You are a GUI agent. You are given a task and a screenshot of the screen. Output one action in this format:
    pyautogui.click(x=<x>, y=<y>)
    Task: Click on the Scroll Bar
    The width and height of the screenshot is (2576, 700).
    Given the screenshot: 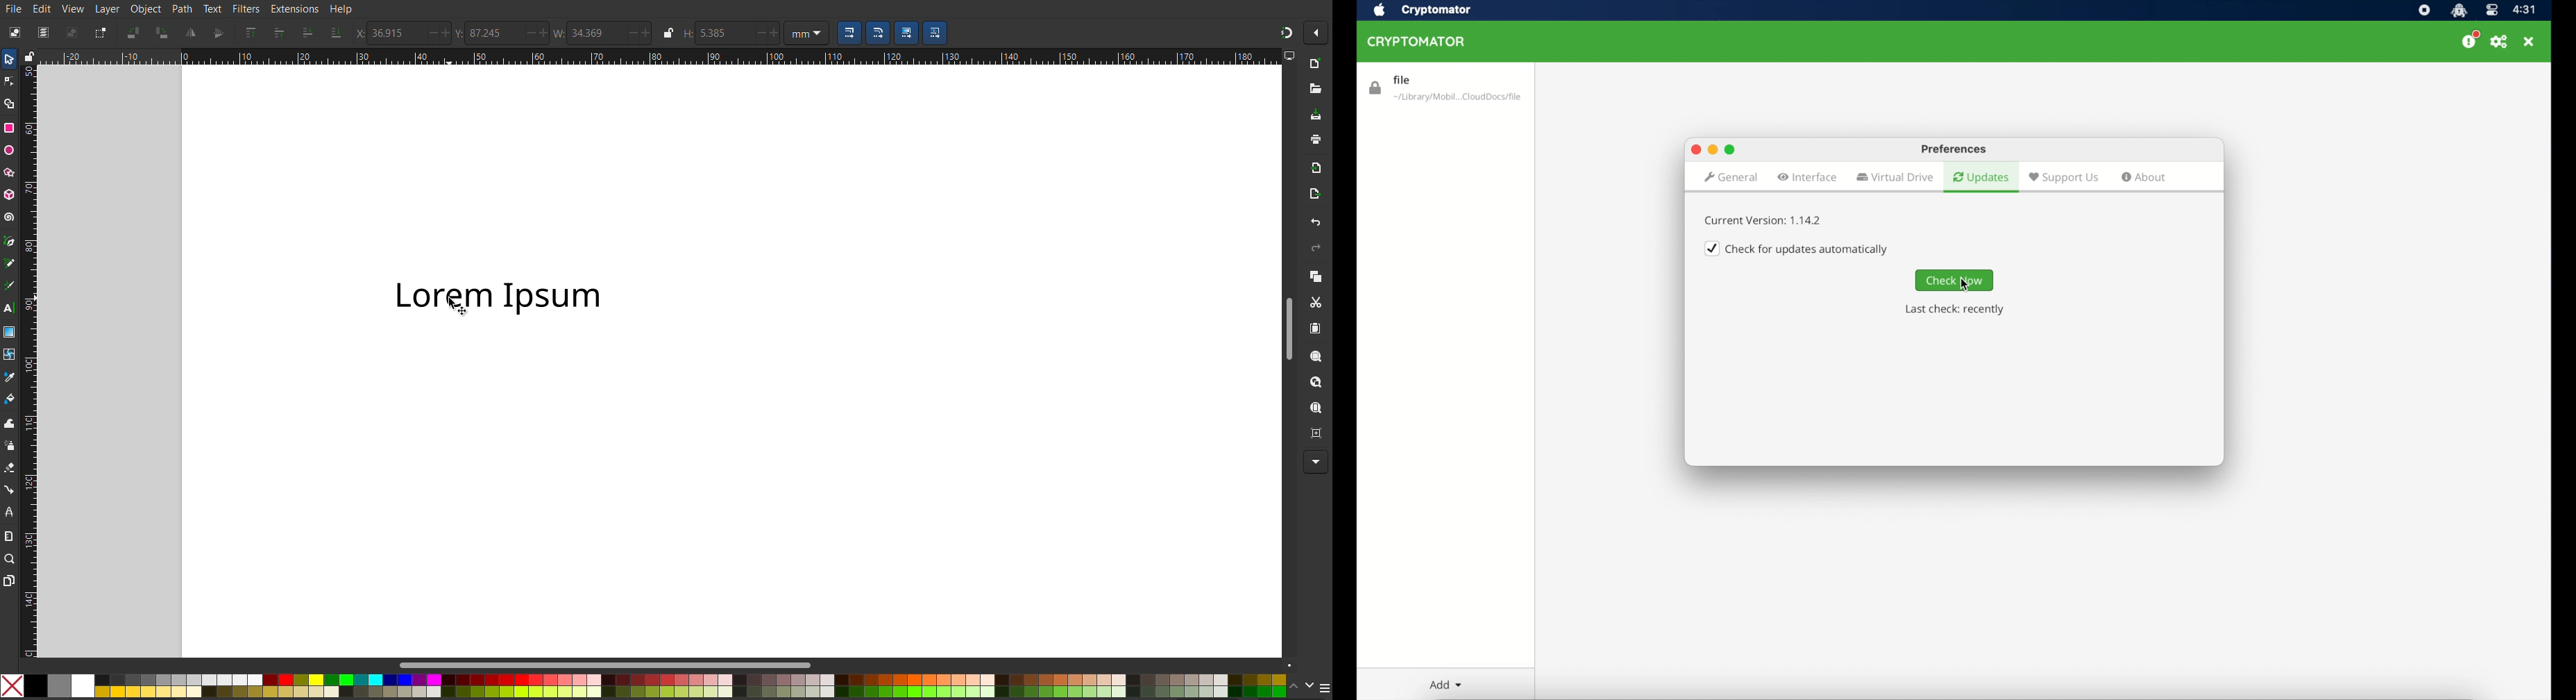 What is the action you would take?
    pyautogui.click(x=1286, y=327)
    